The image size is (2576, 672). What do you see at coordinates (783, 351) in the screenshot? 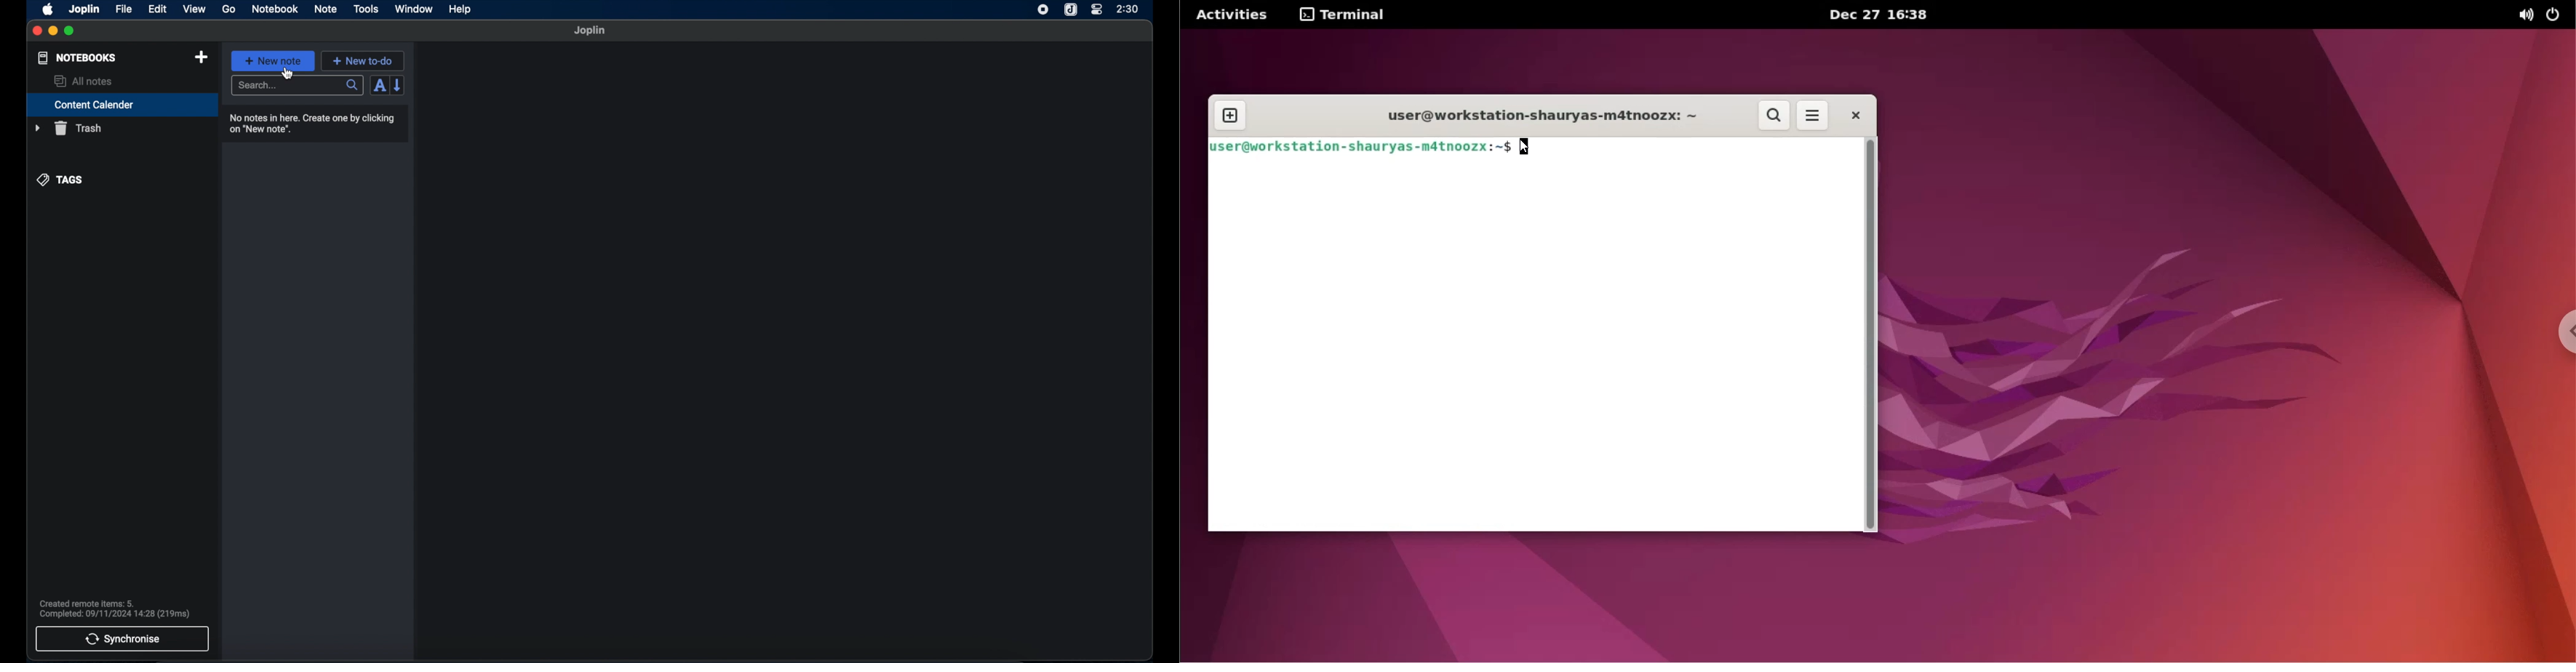
I see `empty state` at bounding box center [783, 351].